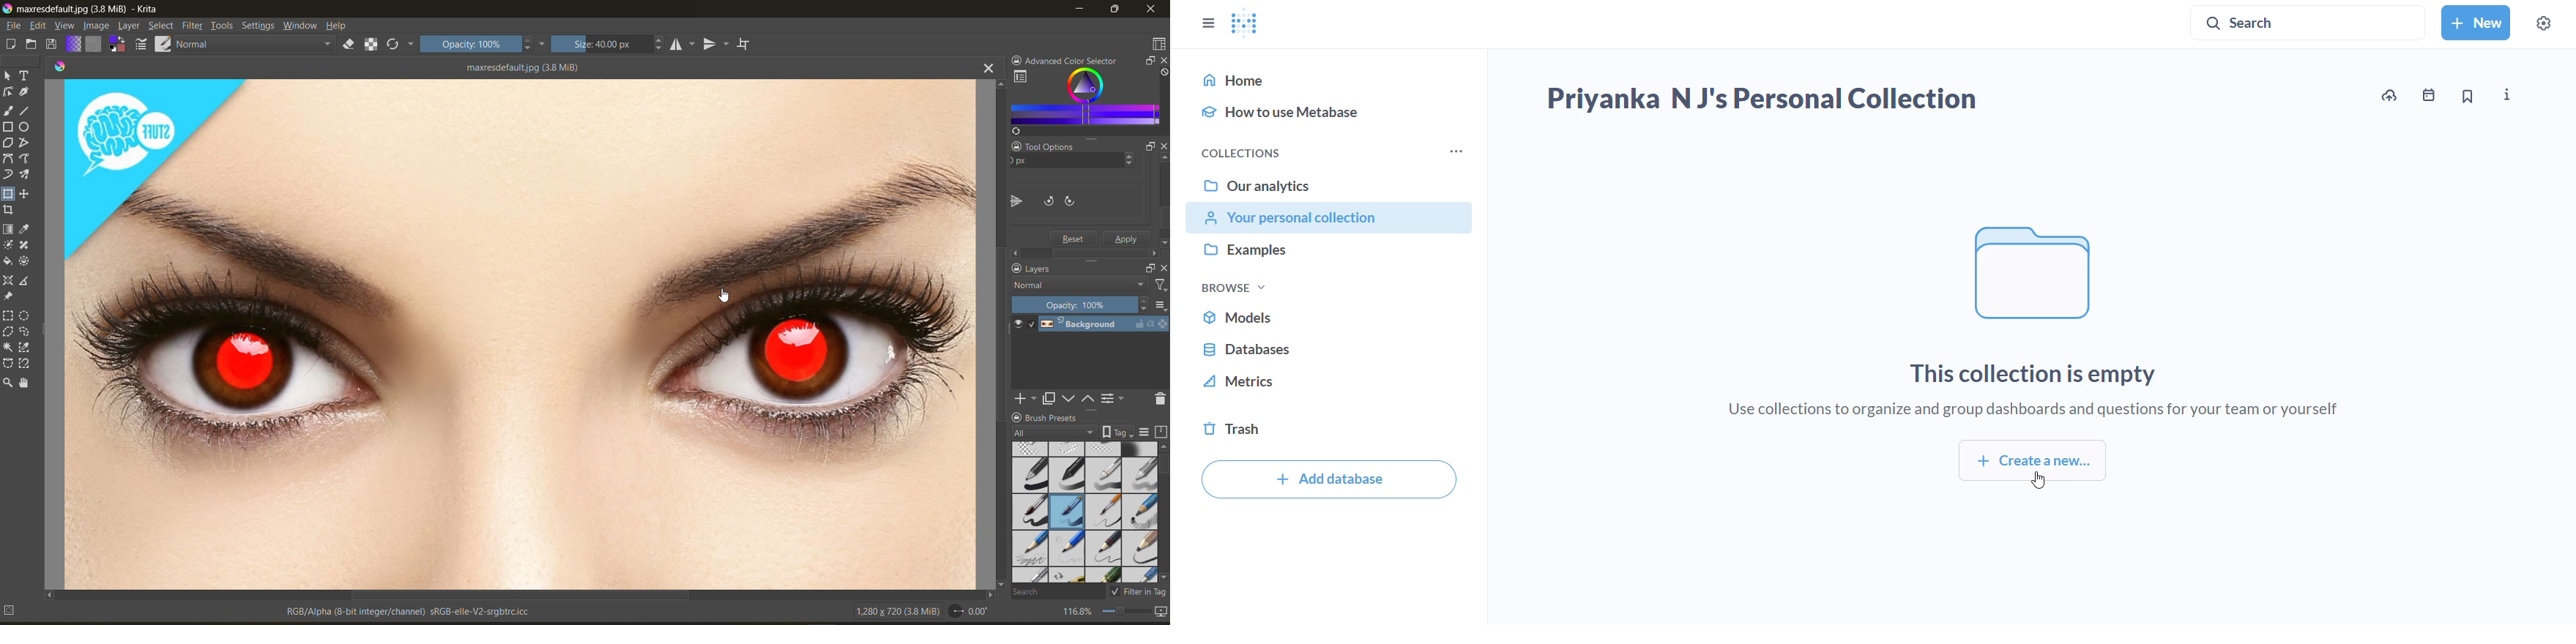 This screenshot has height=644, width=2576. What do you see at coordinates (355, 45) in the screenshot?
I see `set eraser mode` at bounding box center [355, 45].